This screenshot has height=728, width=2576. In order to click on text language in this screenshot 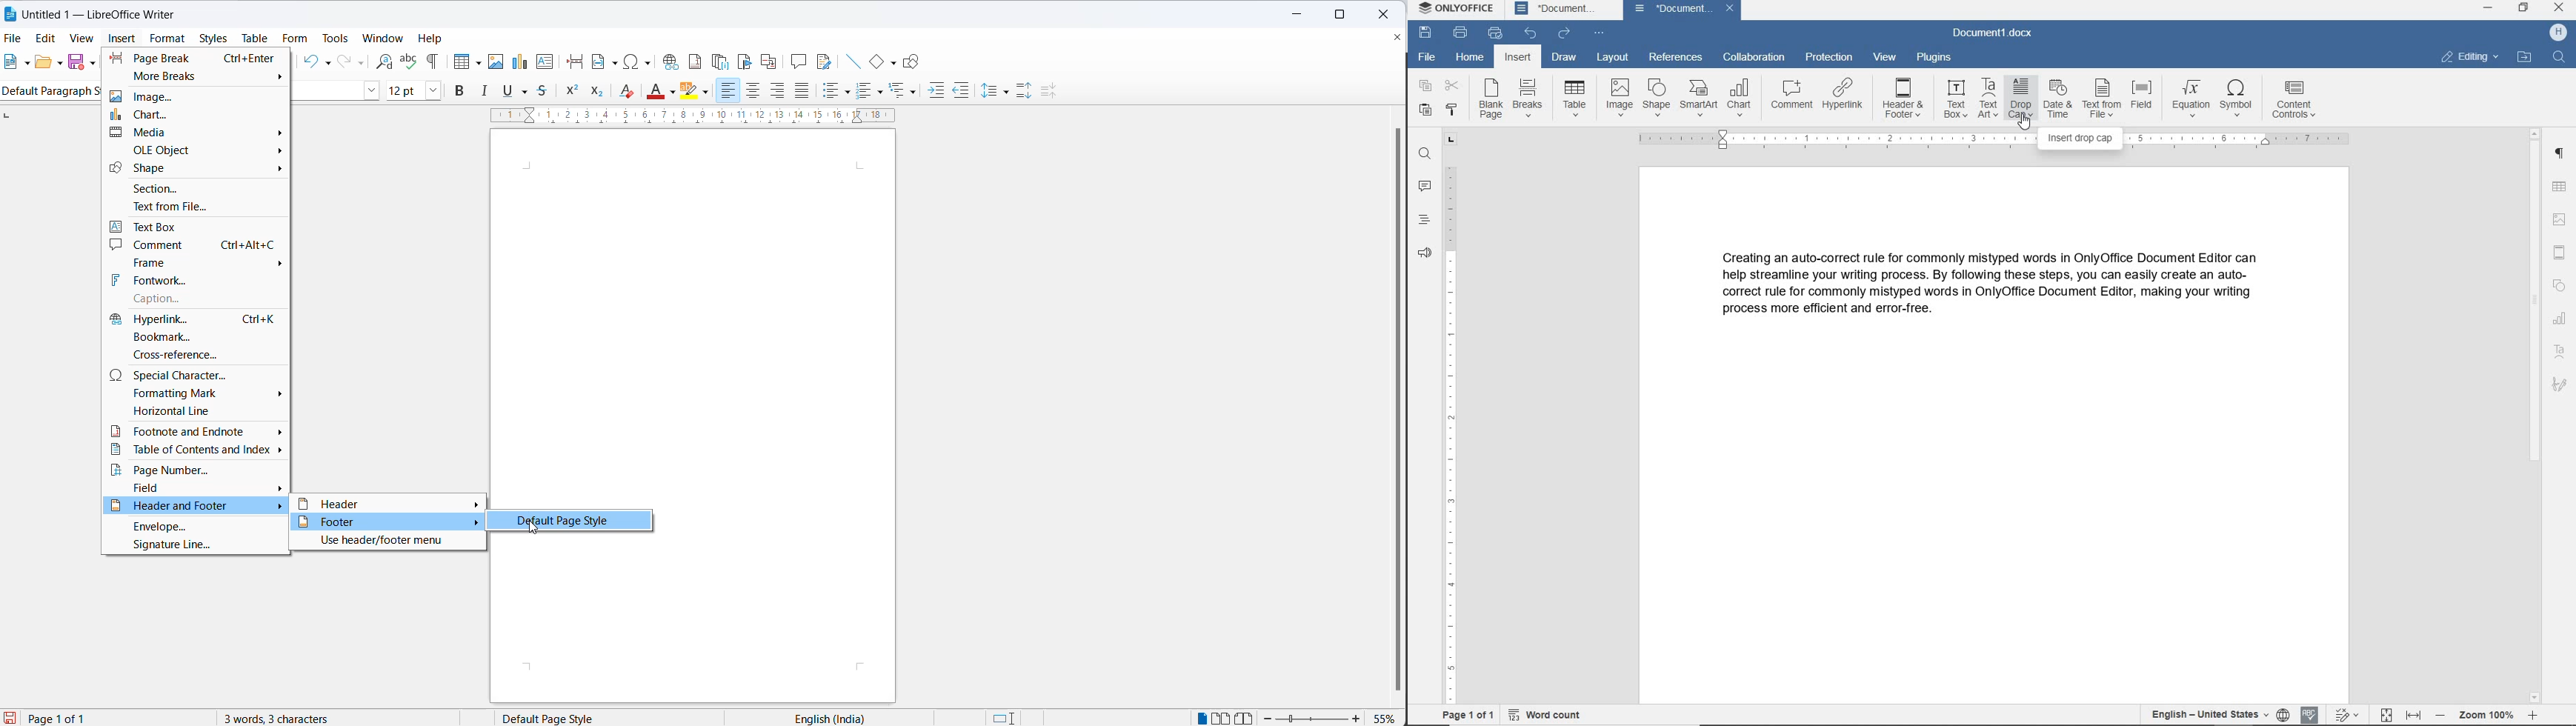, I will do `click(2209, 715)`.